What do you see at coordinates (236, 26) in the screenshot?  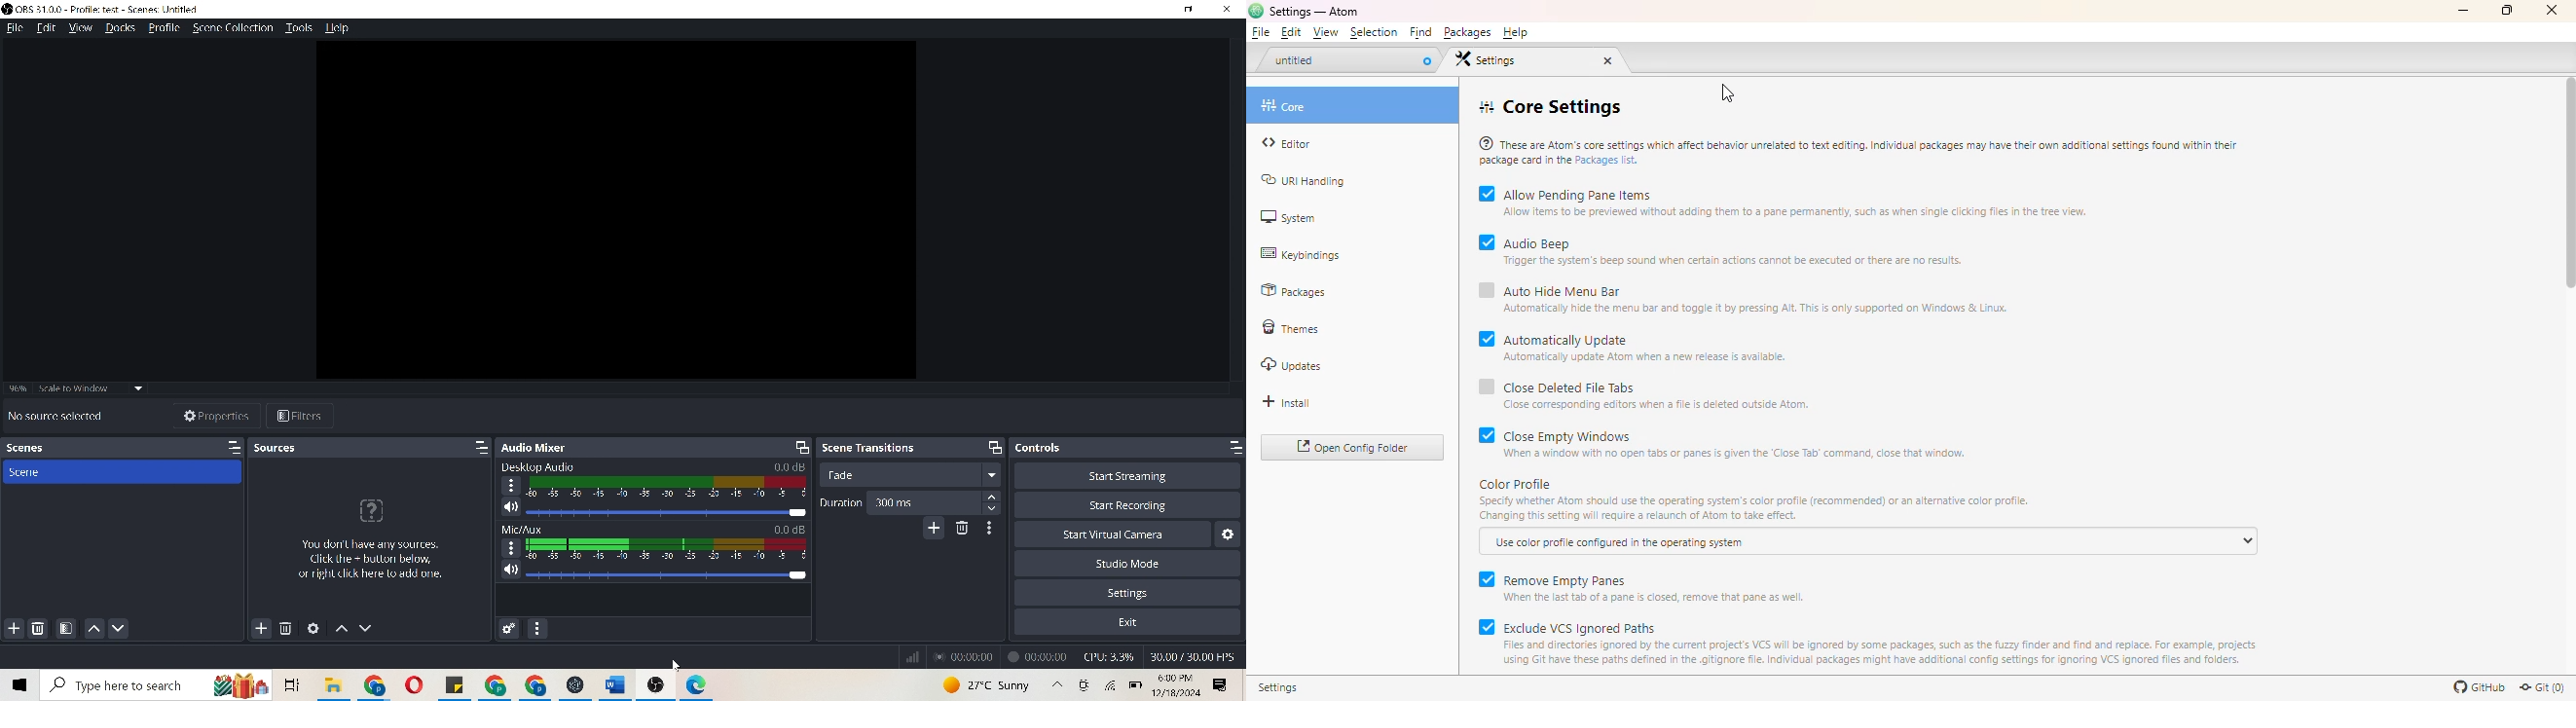 I see `scene collection` at bounding box center [236, 26].